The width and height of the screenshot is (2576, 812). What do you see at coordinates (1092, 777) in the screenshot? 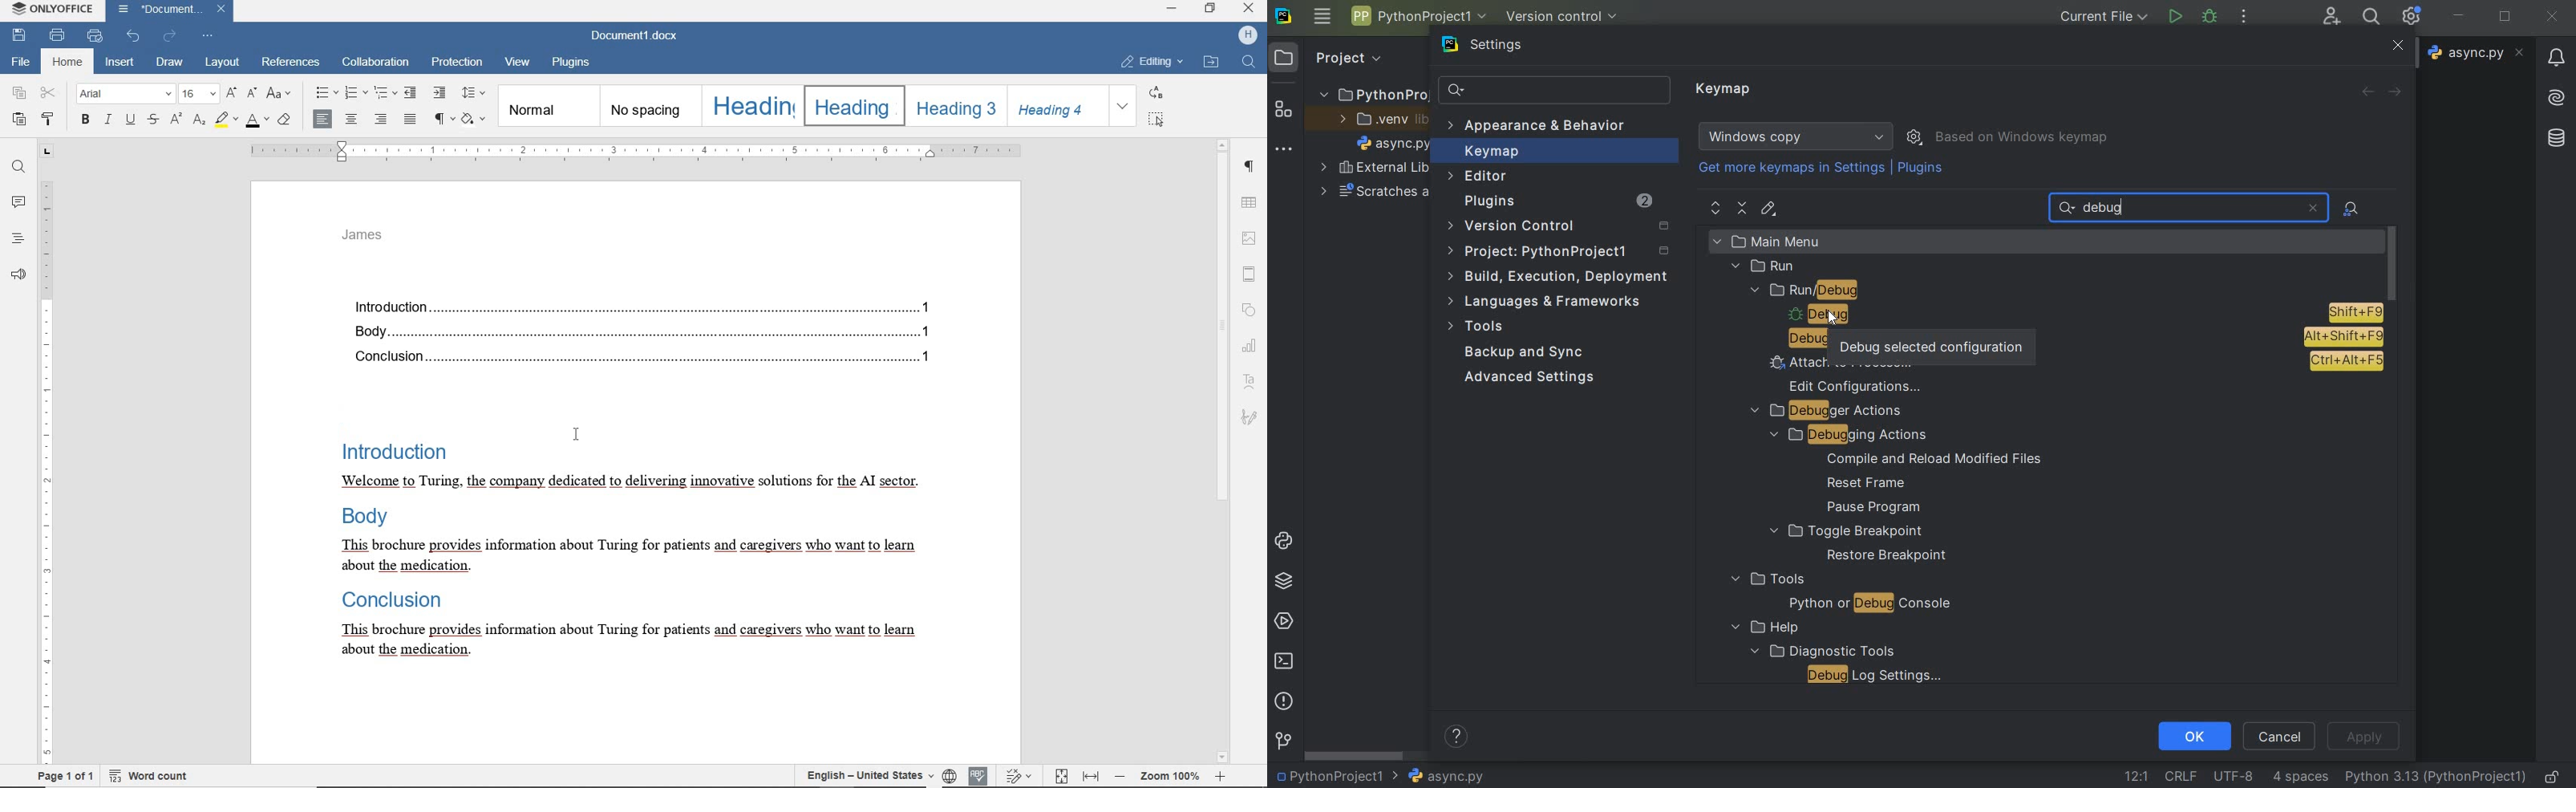
I see `fit to width` at bounding box center [1092, 777].